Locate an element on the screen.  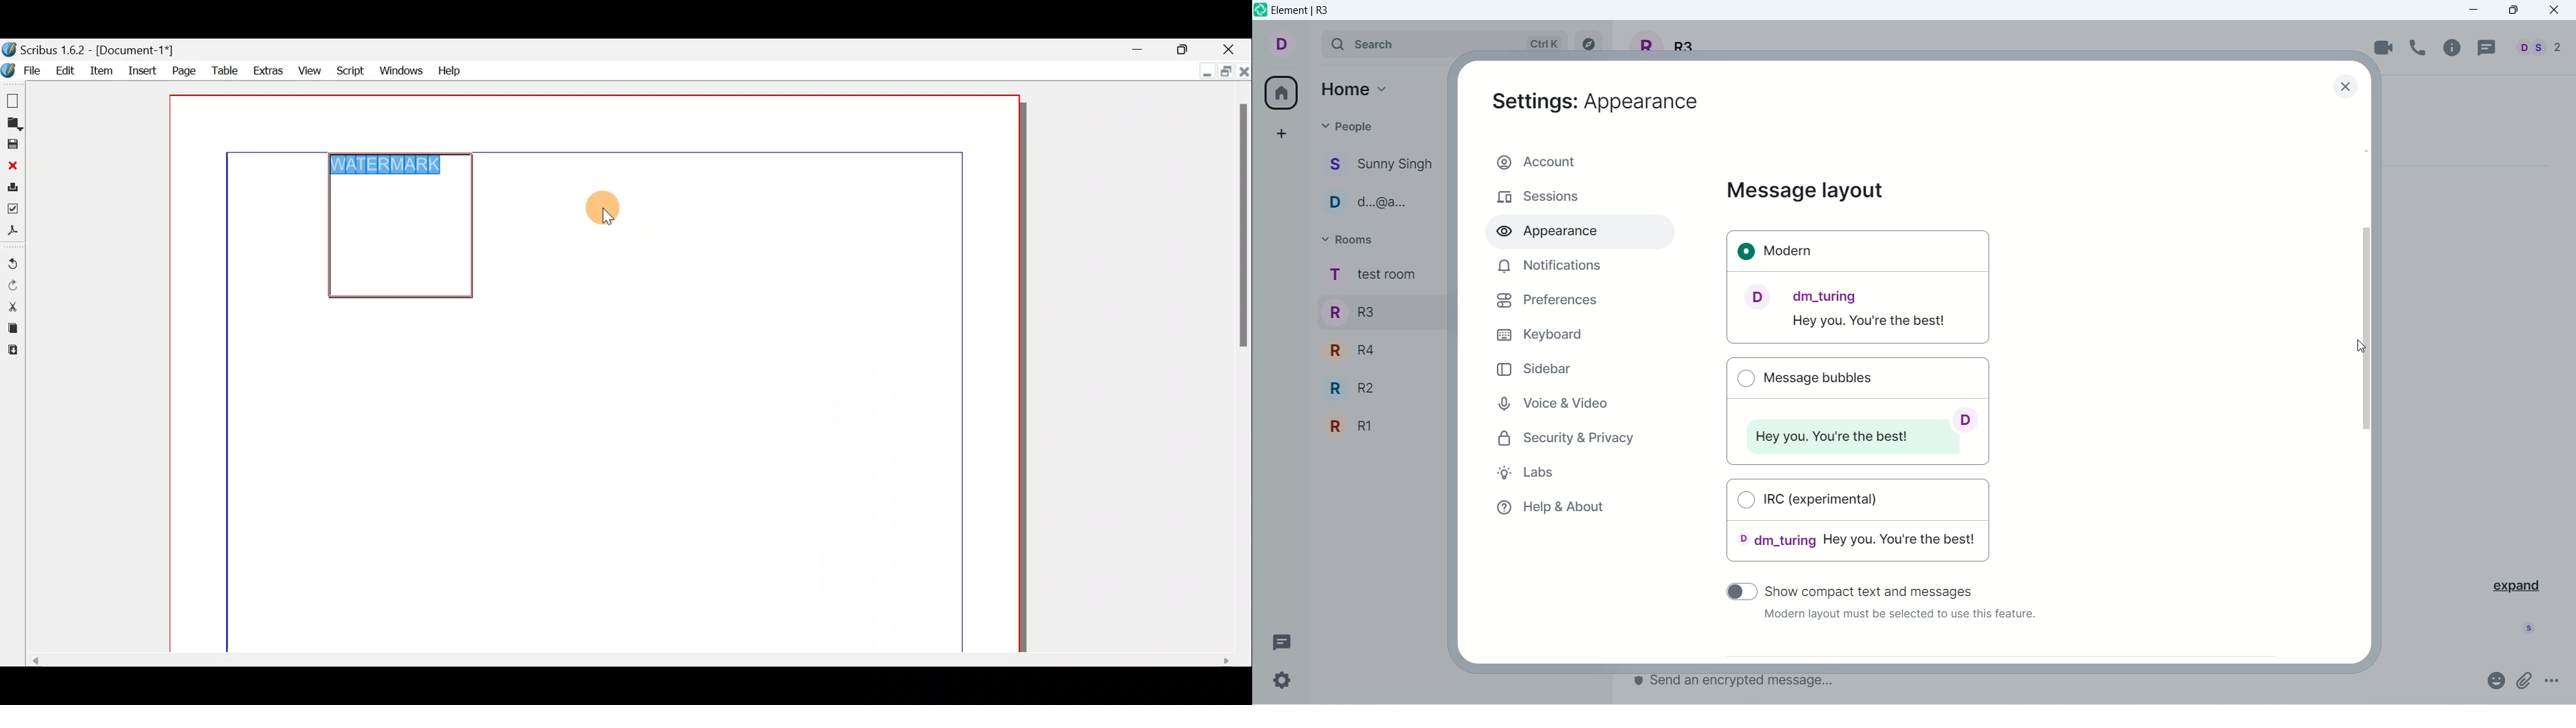
security and privacy is located at coordinates (1567, 439).